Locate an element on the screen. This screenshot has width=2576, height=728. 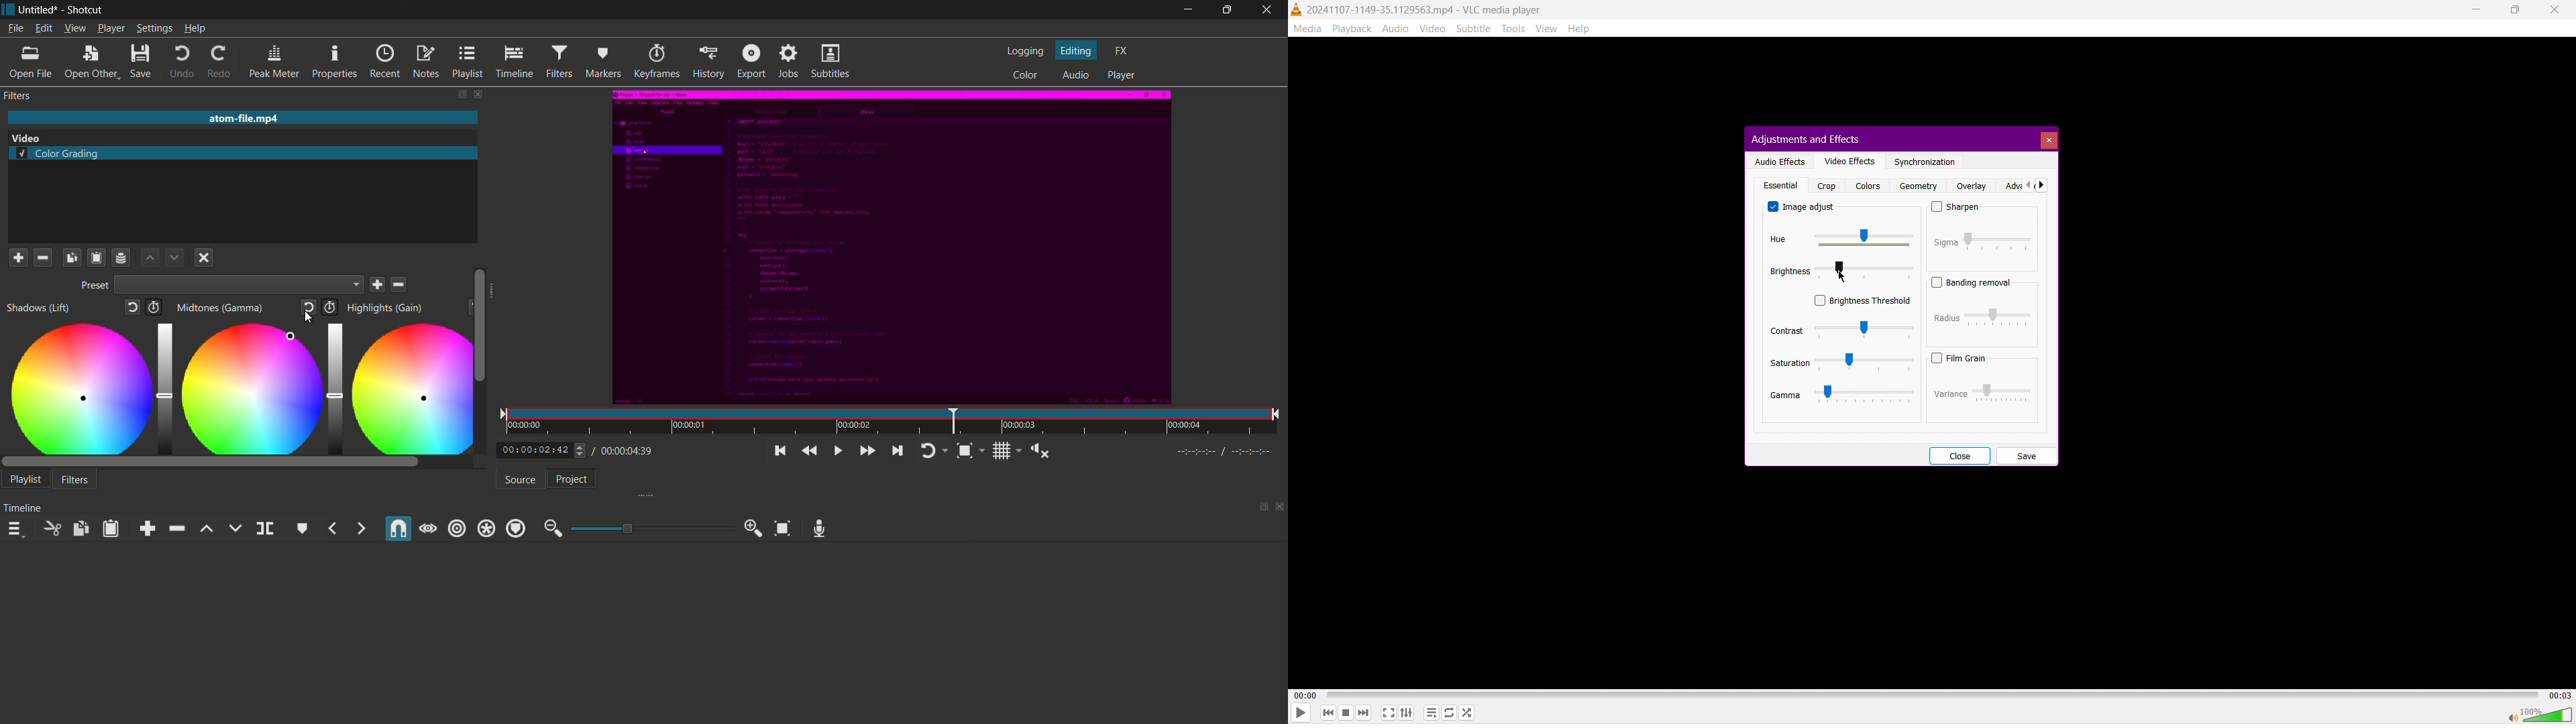
show volume control is located at coordinates (1043, 452).